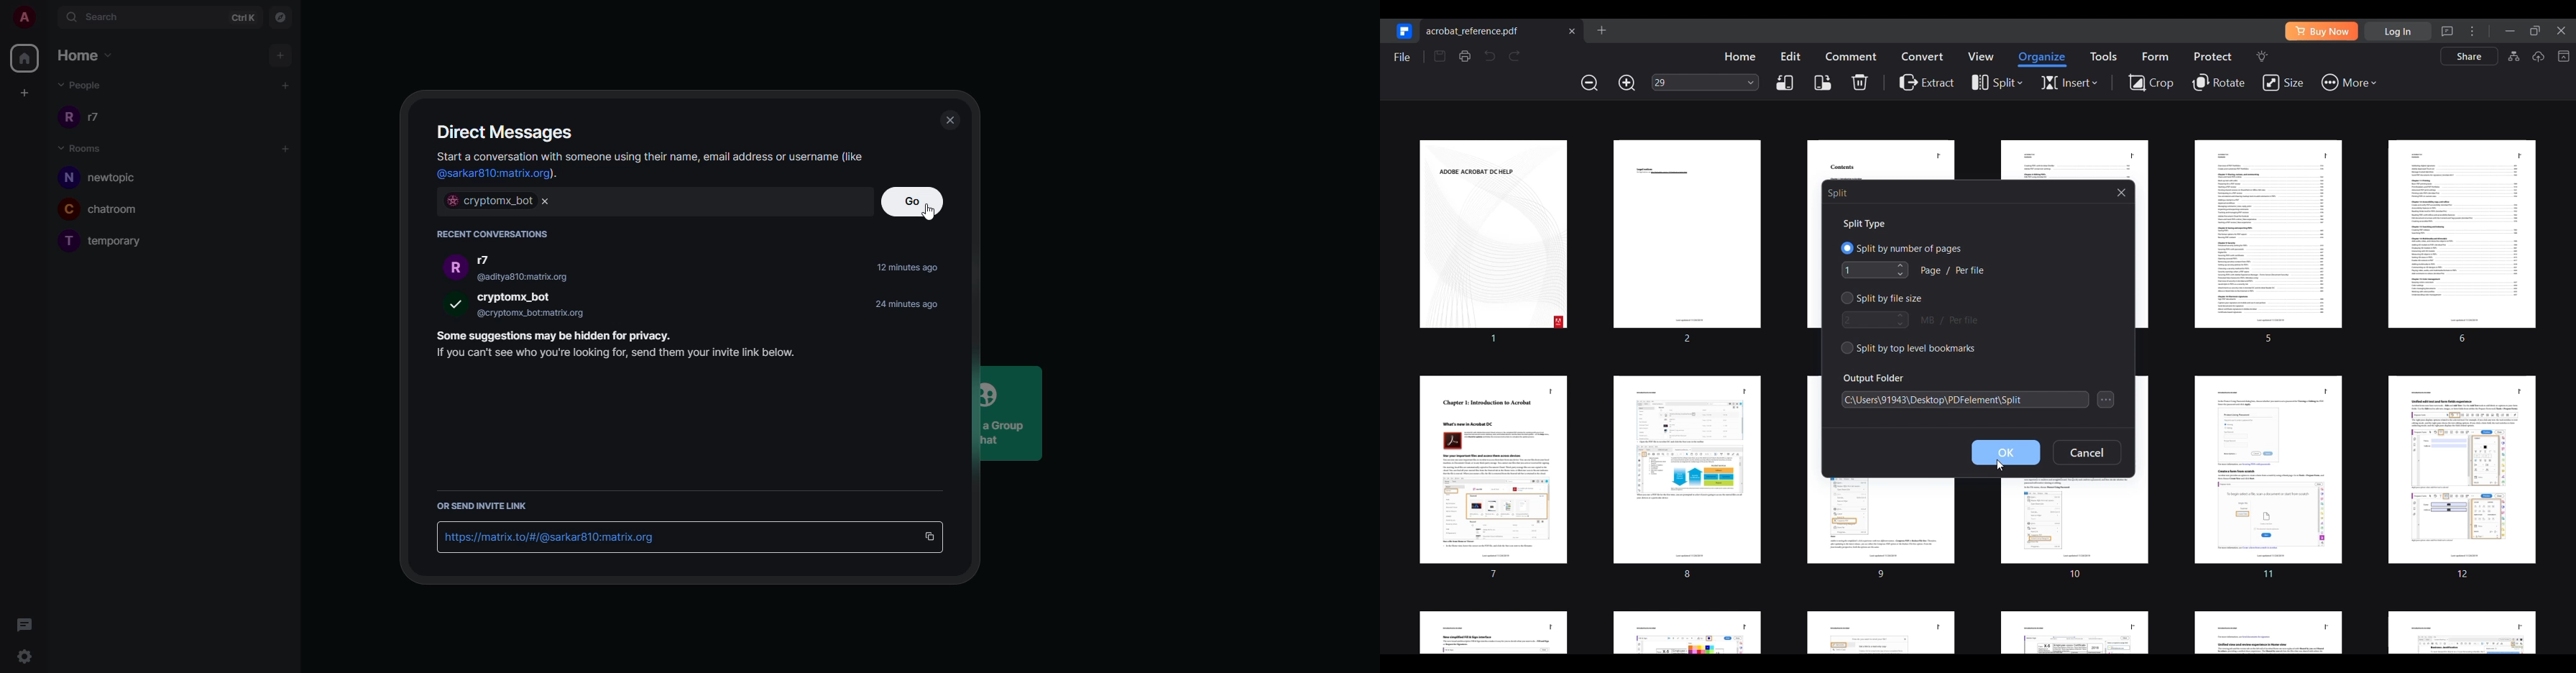  What do you see at coordinates (488, 201) in the screenshot?
I see `bot` at bounding box center [488, 201].